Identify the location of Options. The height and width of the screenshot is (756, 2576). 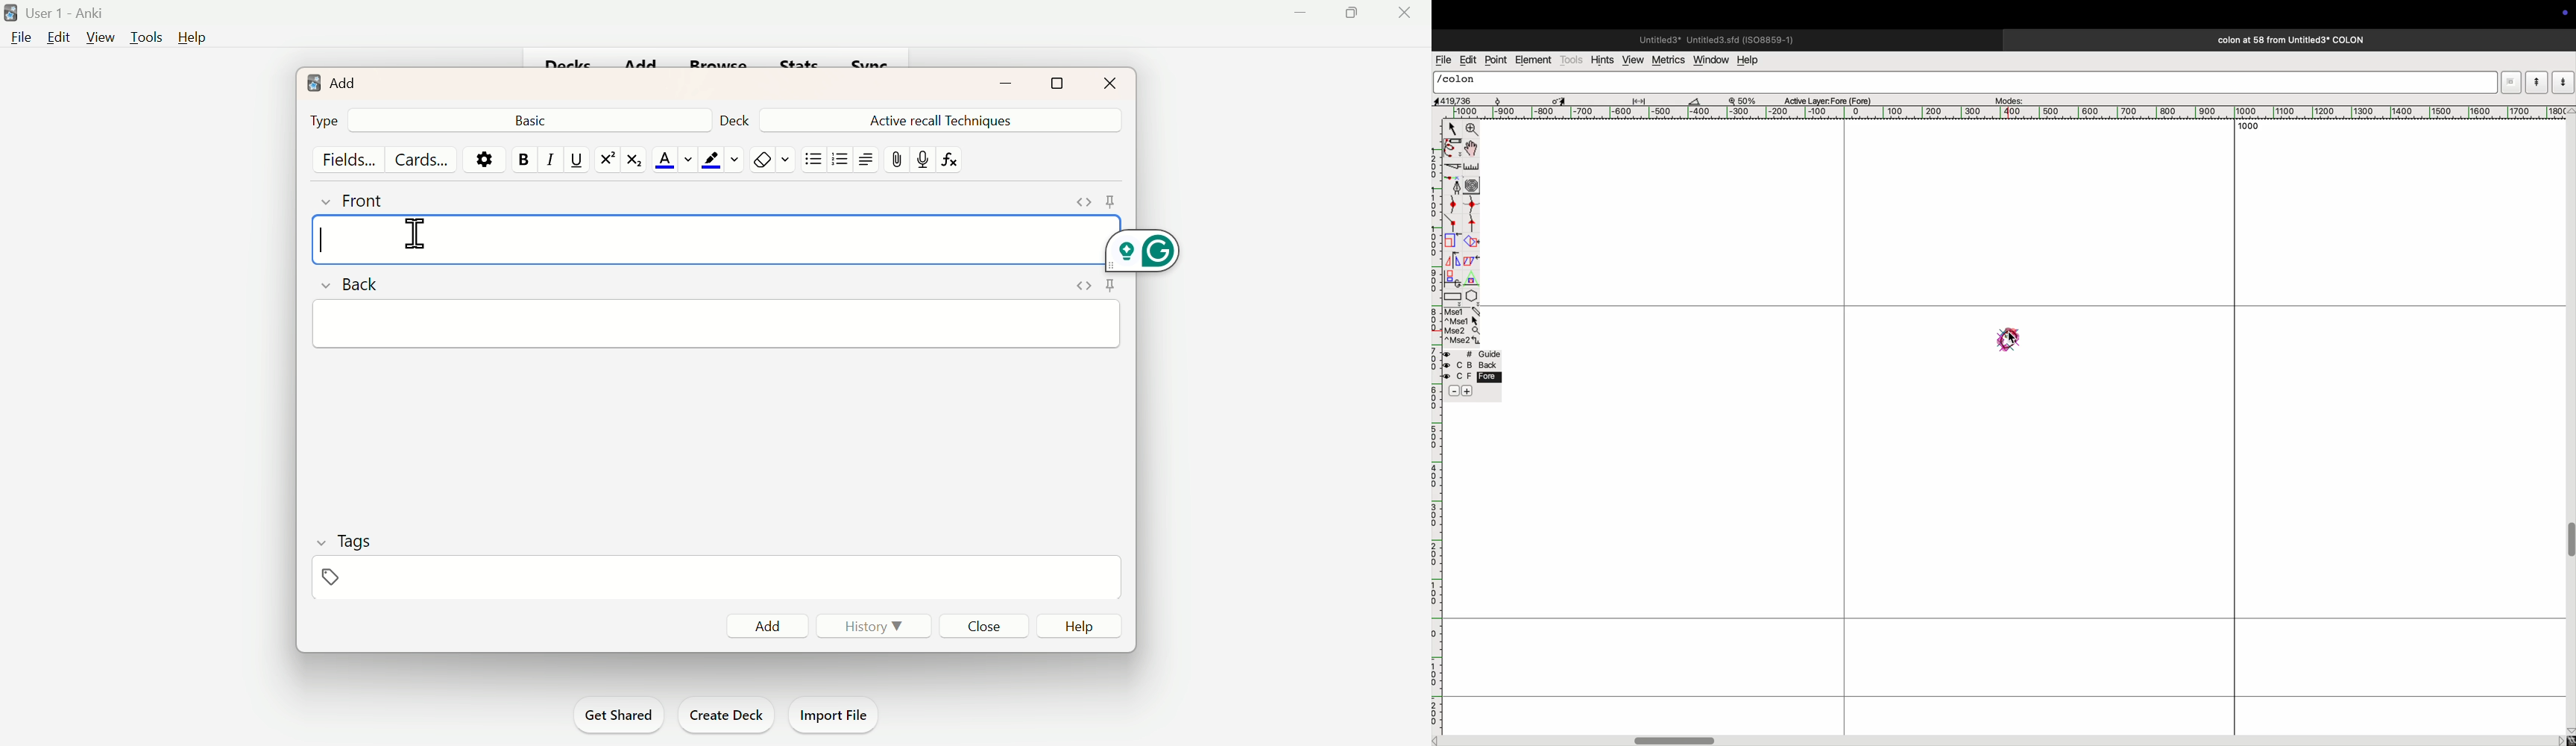
(486, 158).